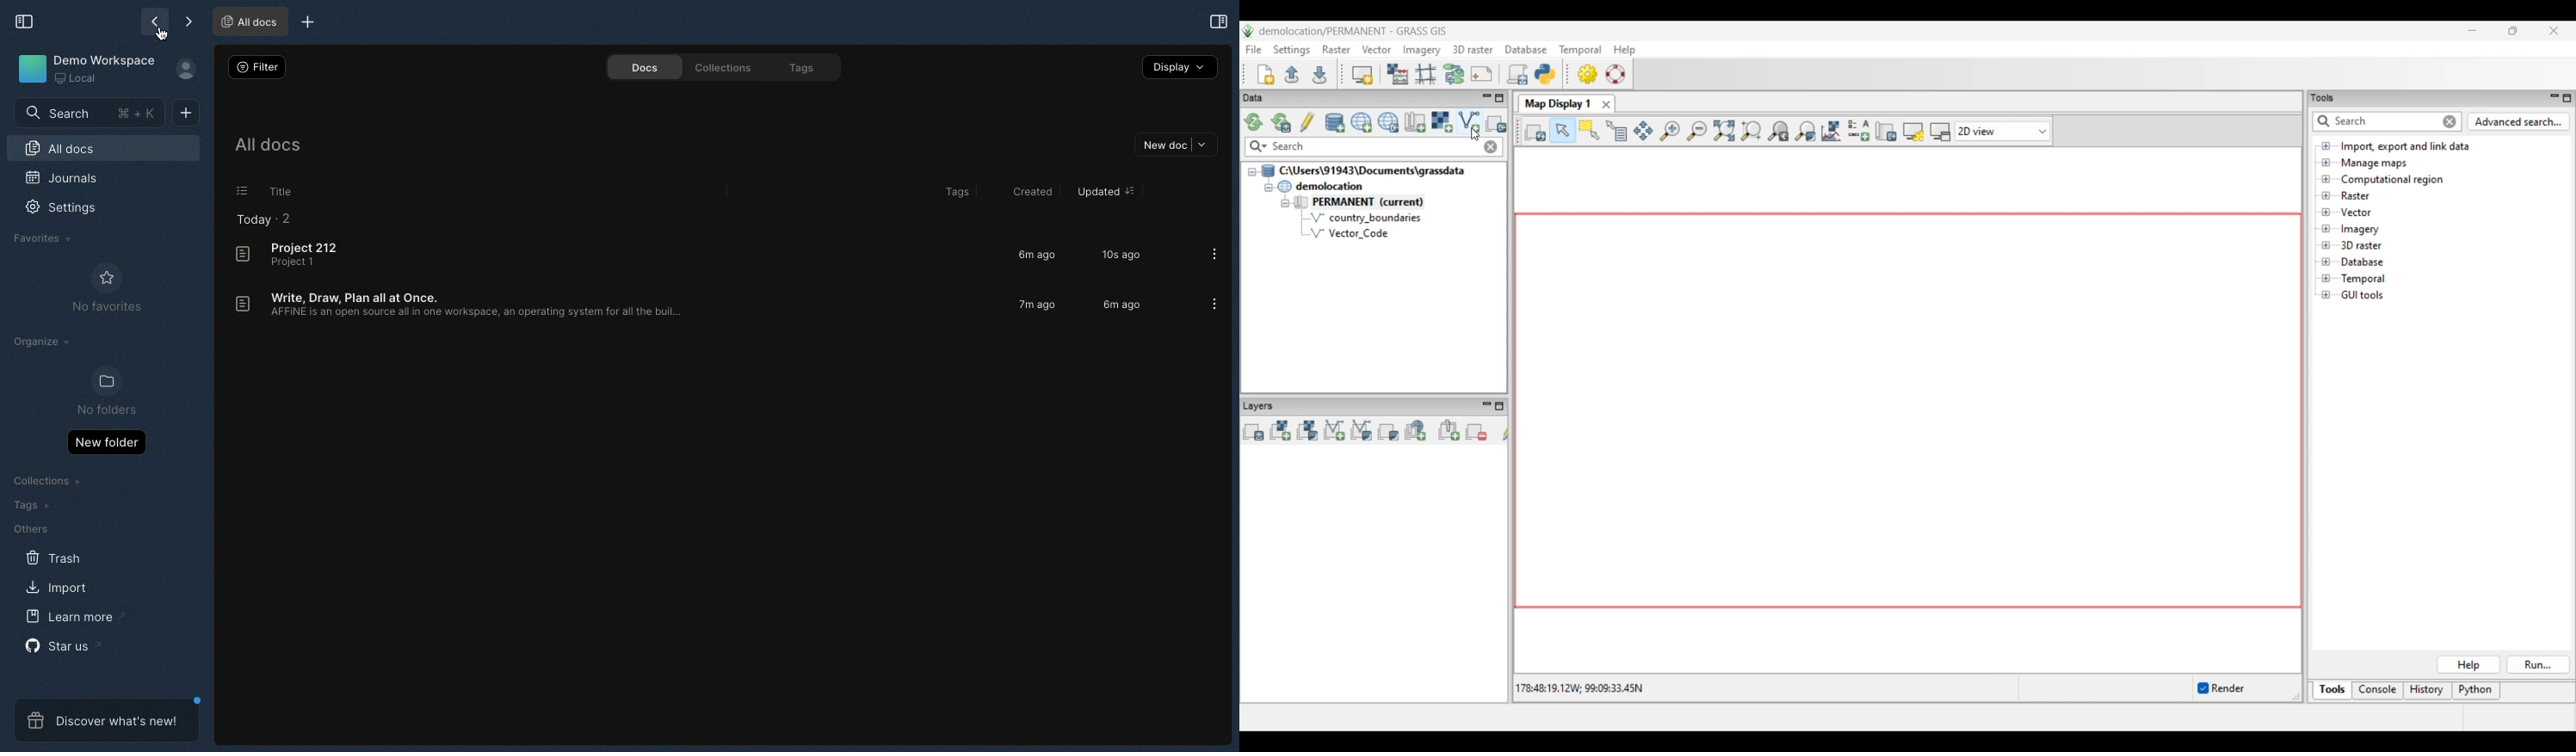 The height and width of the screenshot is (756, 2576). Describe the element at coordinates (61, 178) in the screenshot. I see `Journals` at that location.